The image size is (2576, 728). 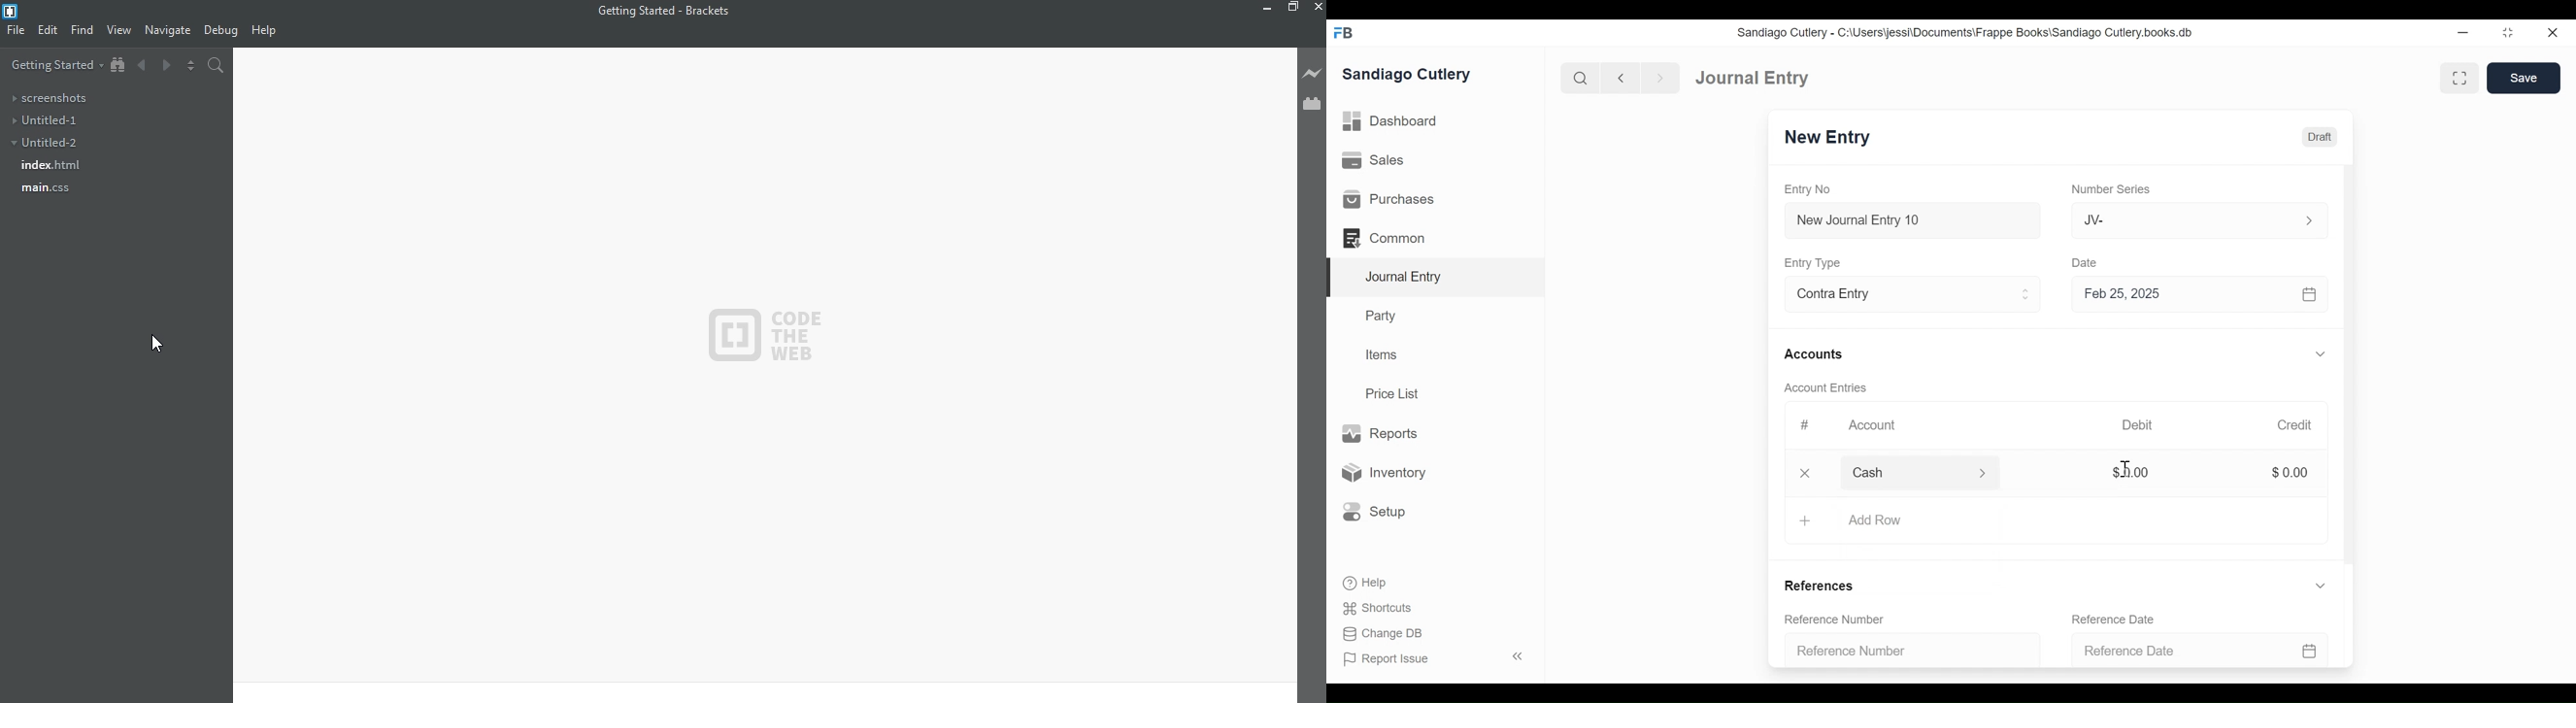 What do you see at coordinates (167, 65) in the screenshot?
I see `forward` at bounding box center [167, 65].